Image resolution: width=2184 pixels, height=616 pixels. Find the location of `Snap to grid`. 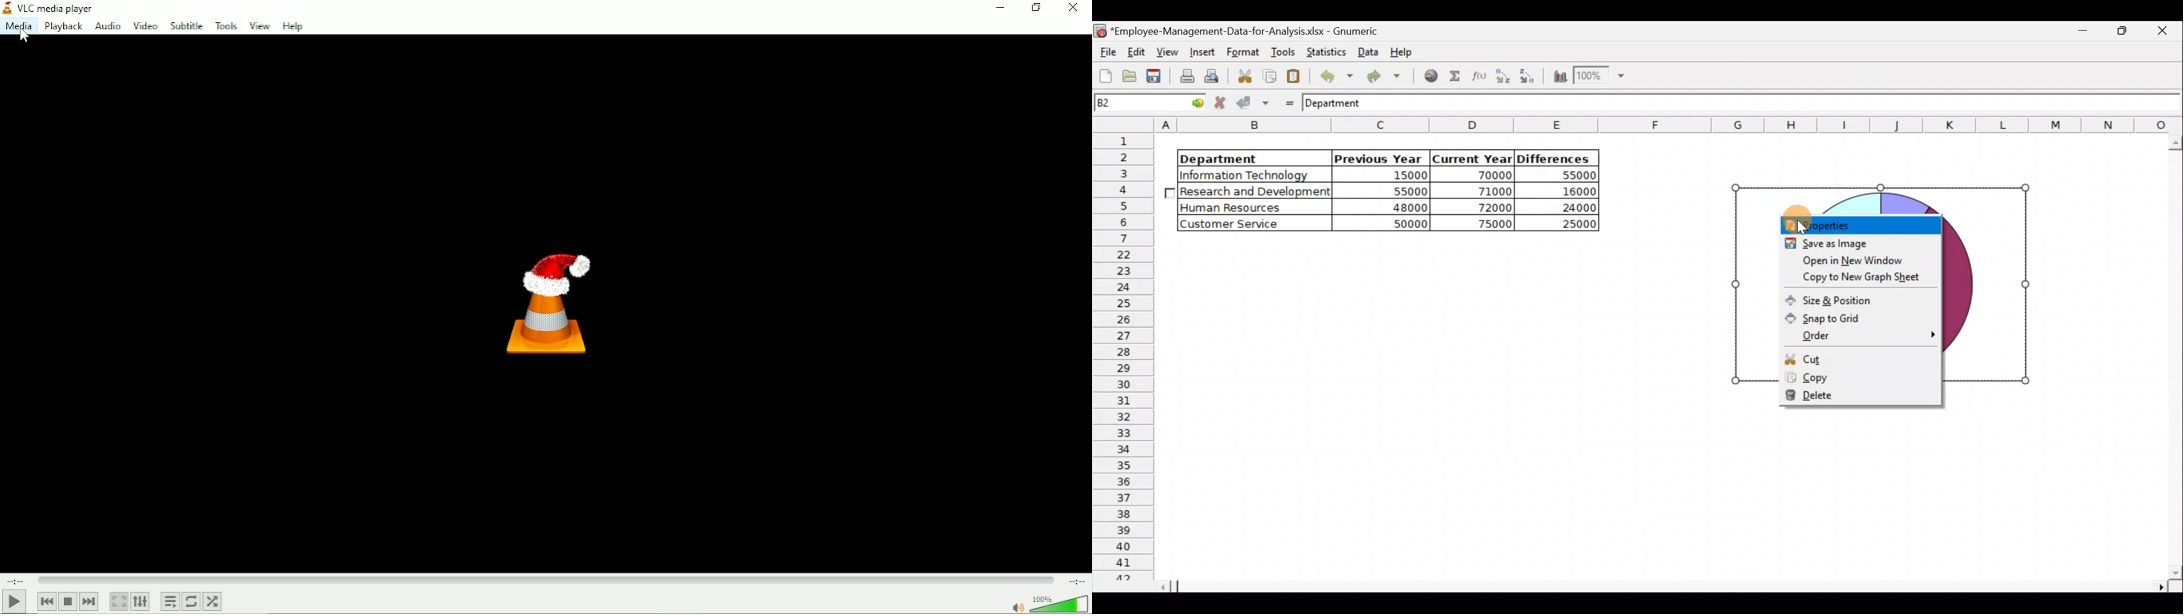

Snap to grid is located at coordinates (1832, 317).